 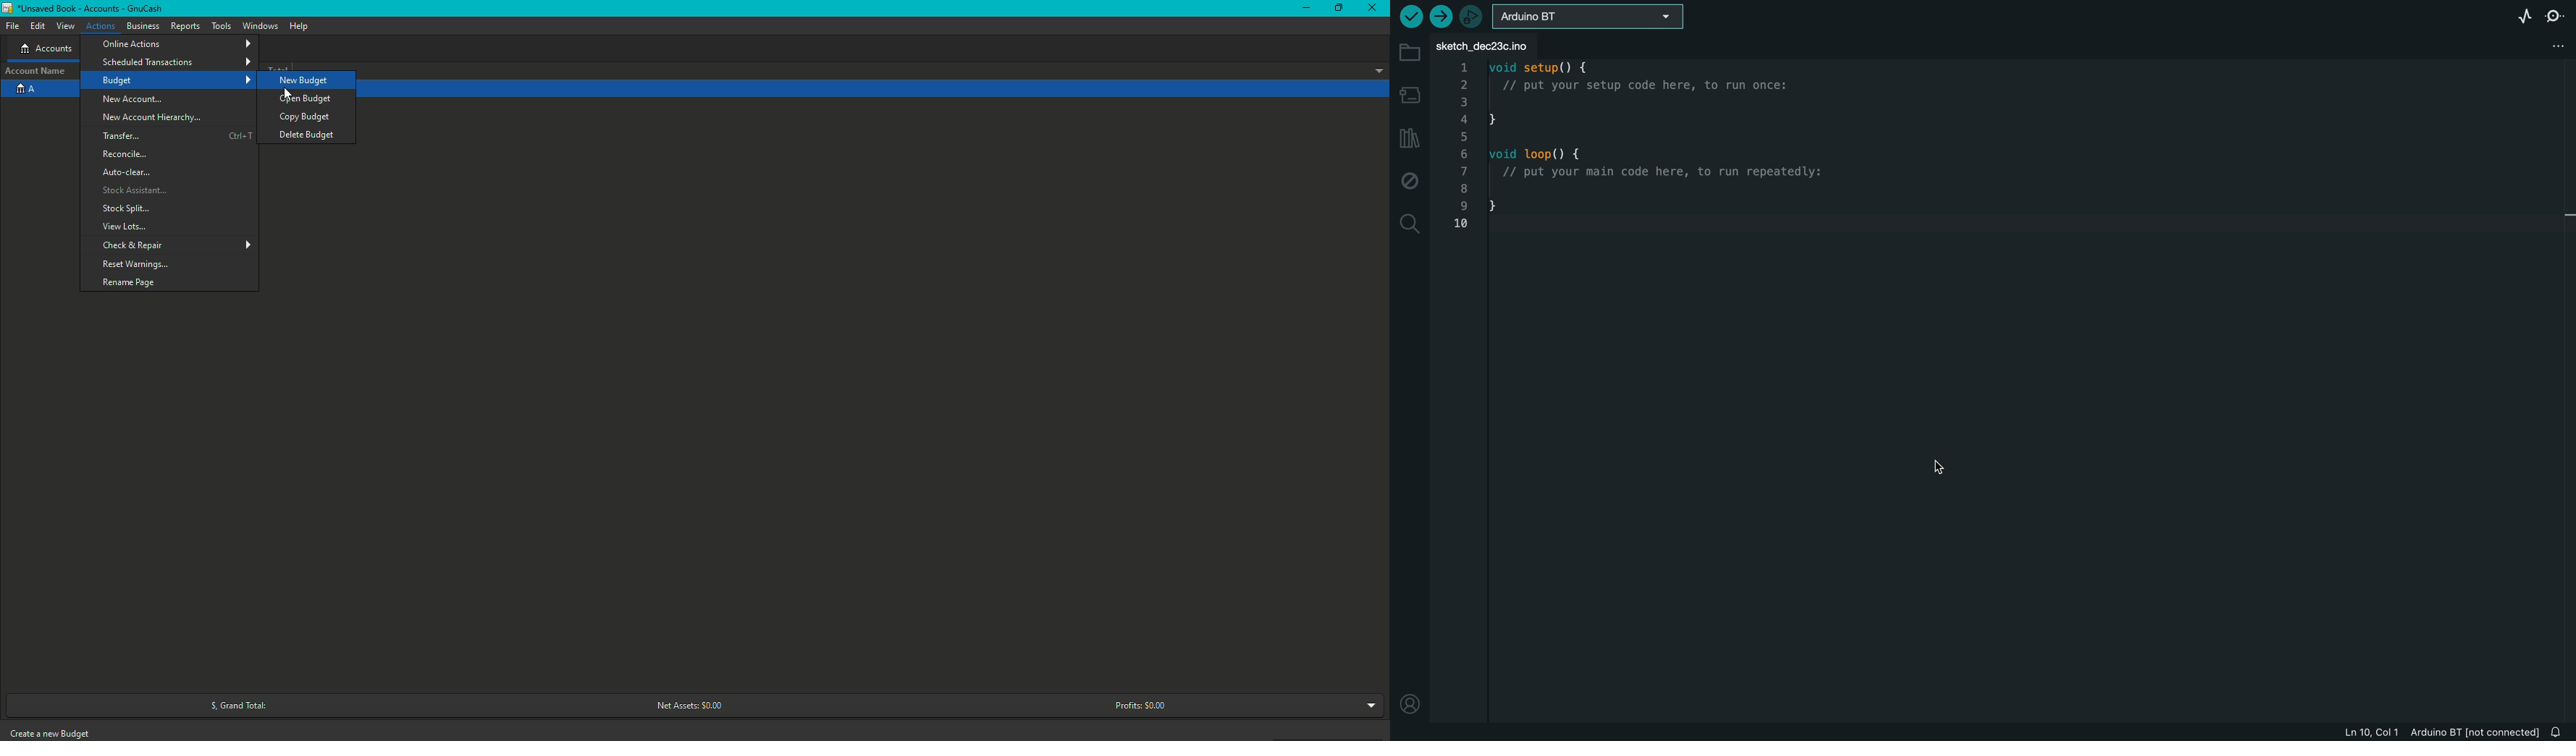 I want to click on debug, so click(x=1409, y=182).